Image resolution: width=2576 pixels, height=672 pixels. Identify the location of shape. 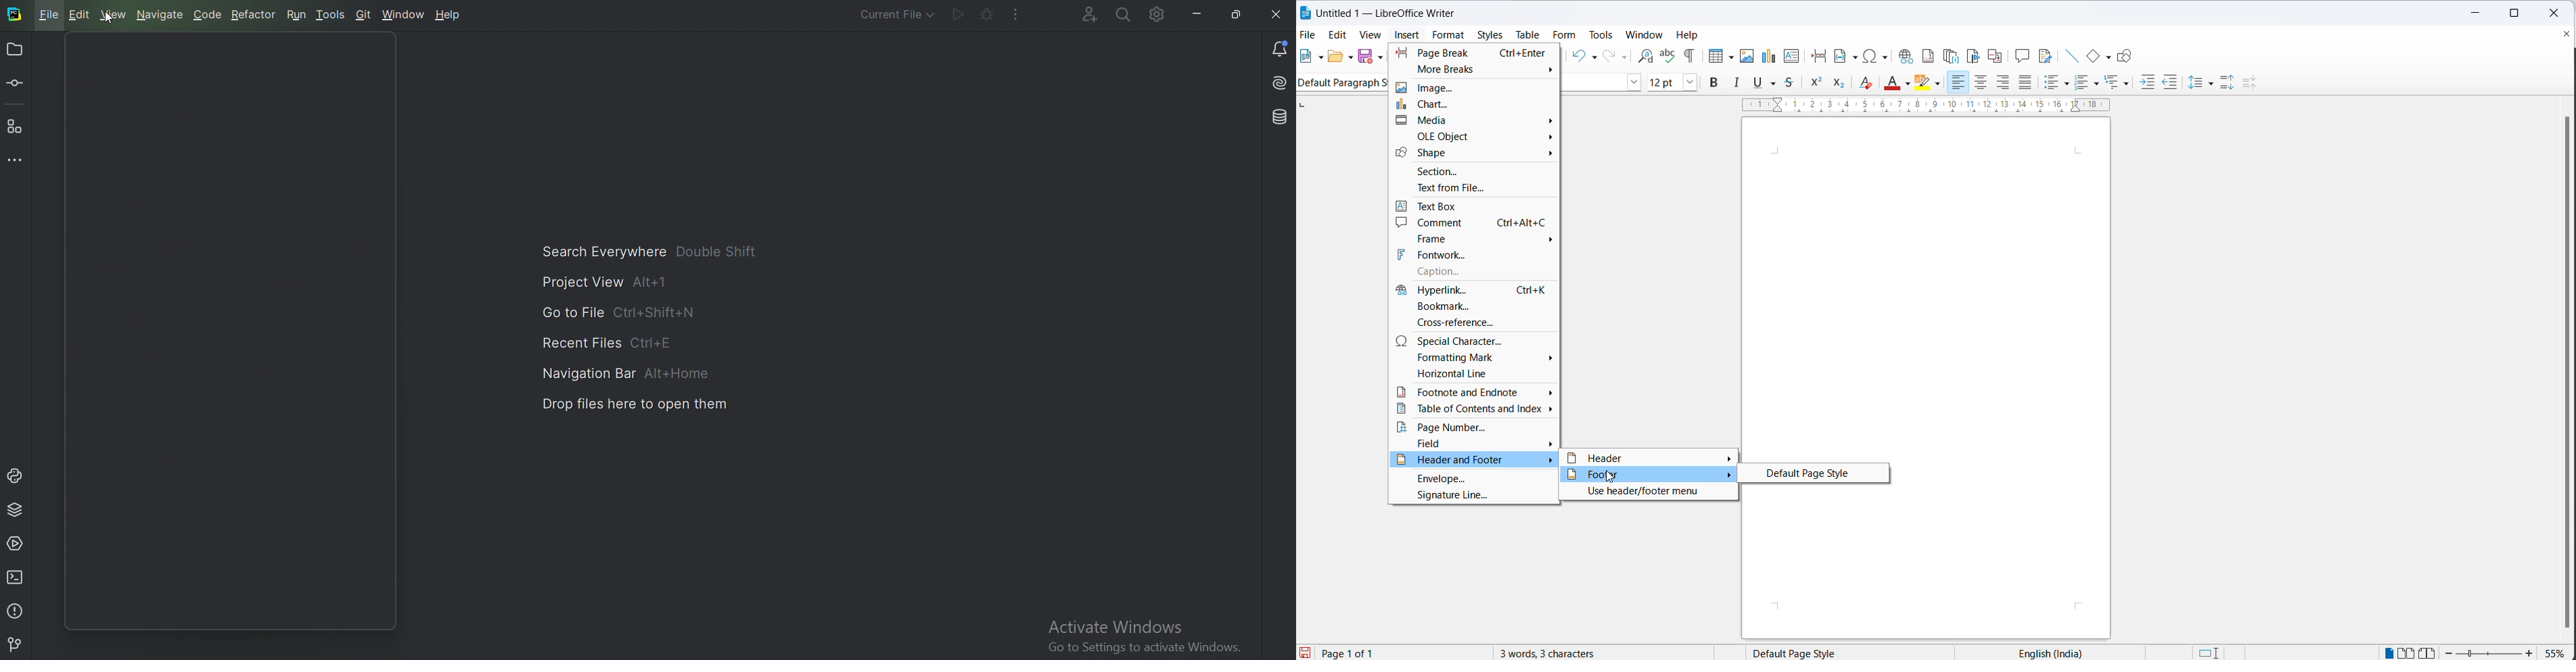
(1473, 155).